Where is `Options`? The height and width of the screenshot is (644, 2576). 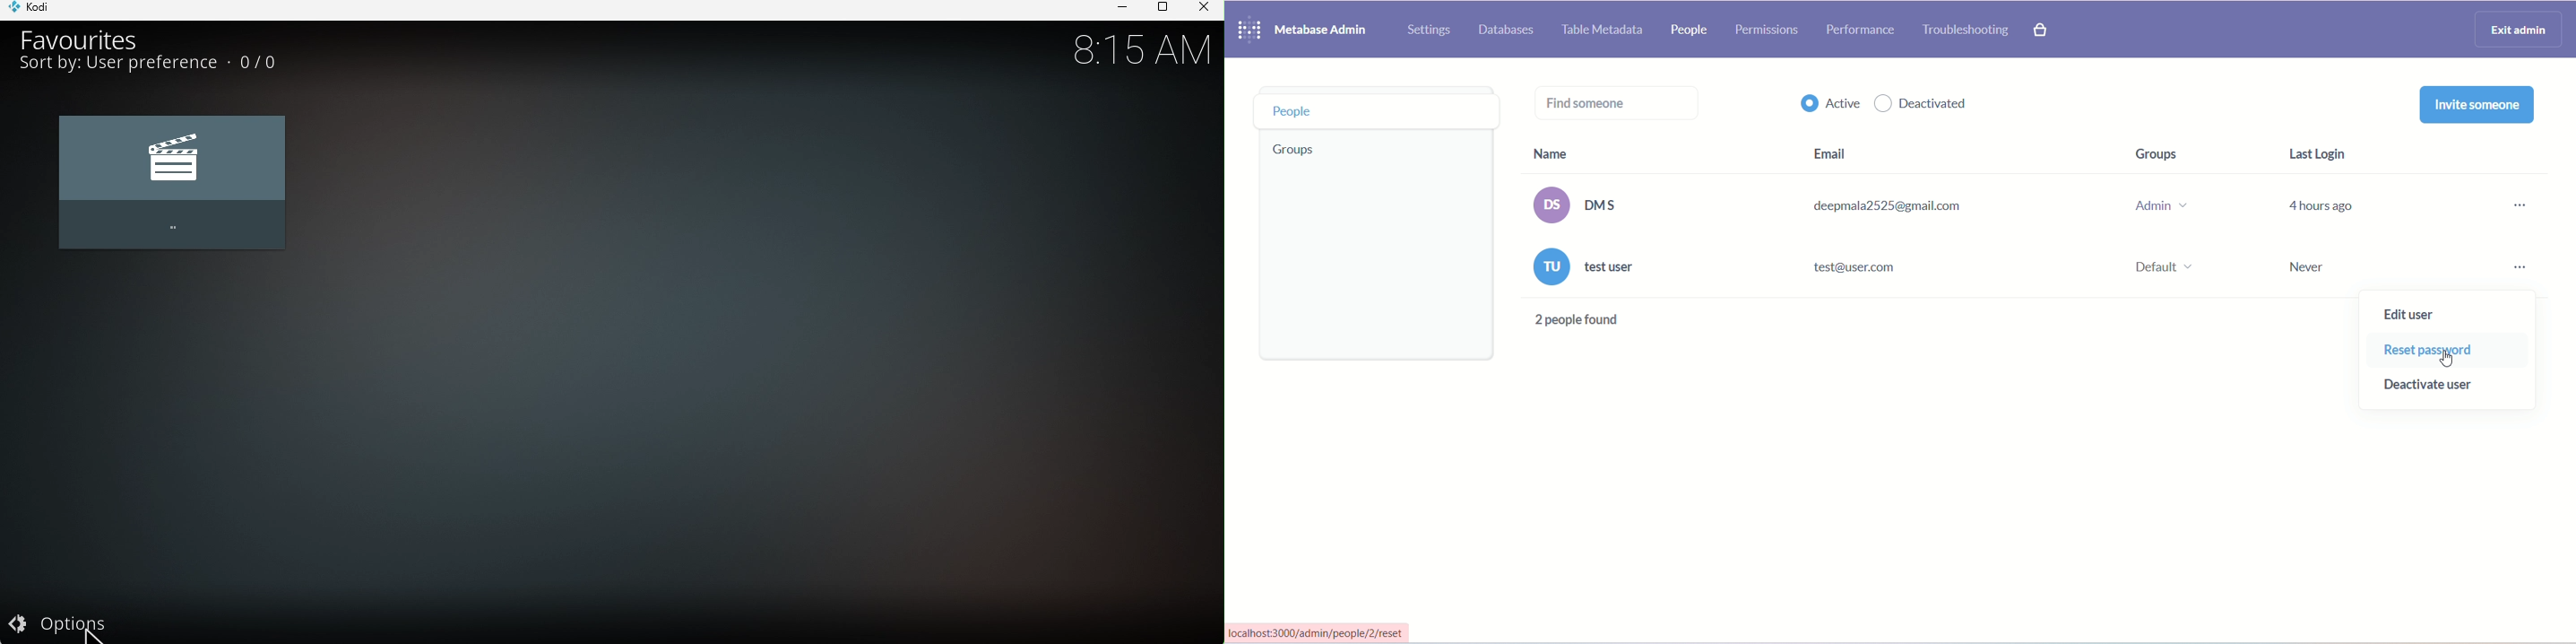
Options is located at coordinates (99, 622).